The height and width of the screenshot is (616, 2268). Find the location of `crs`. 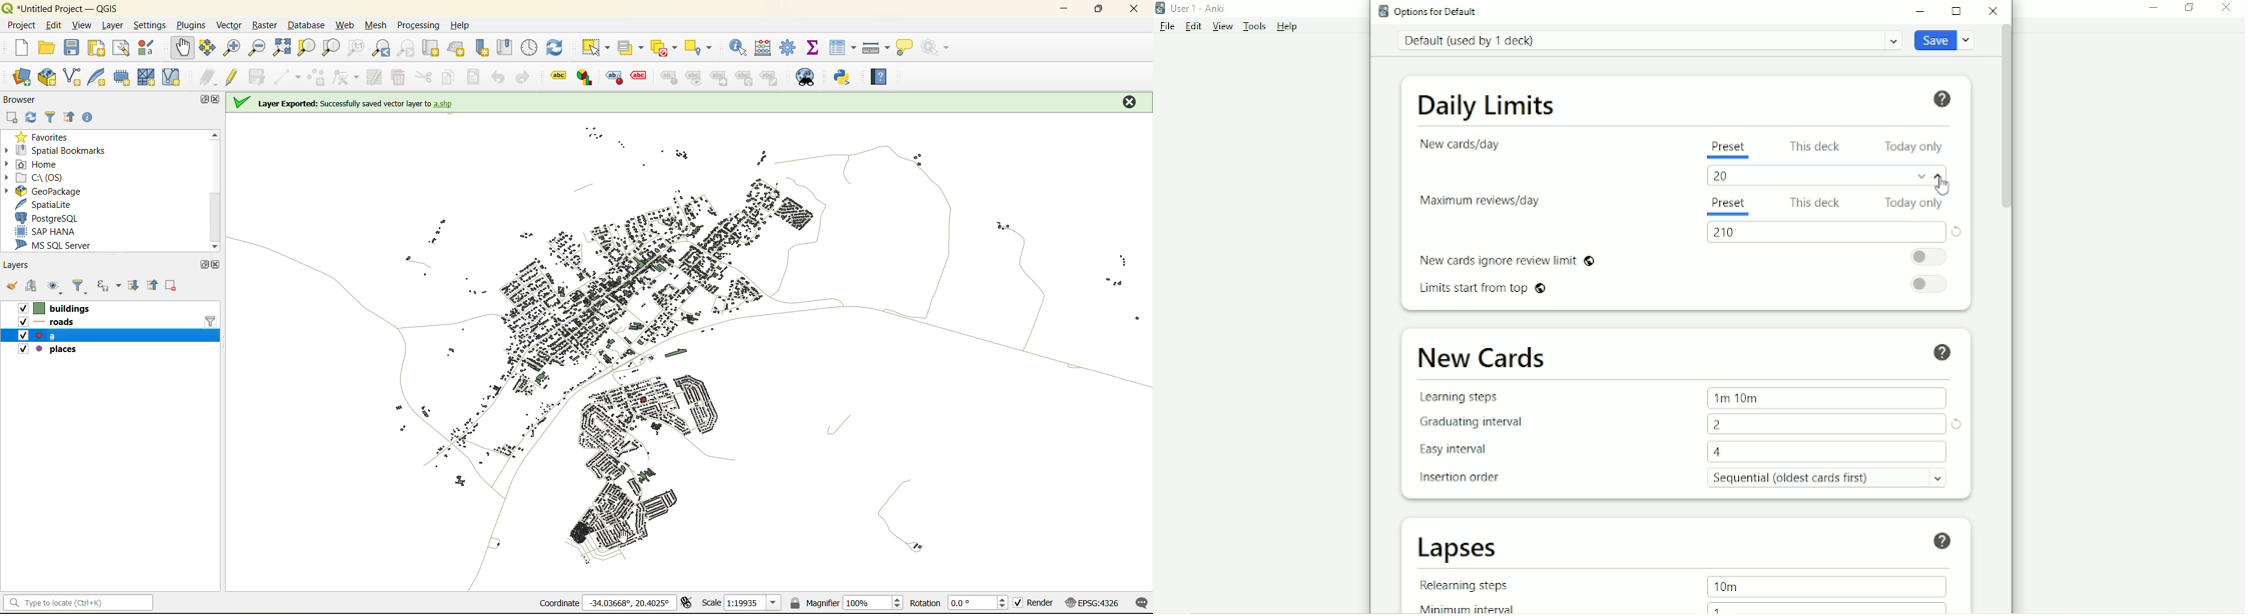

crs is located at coordinates (1092, 604).